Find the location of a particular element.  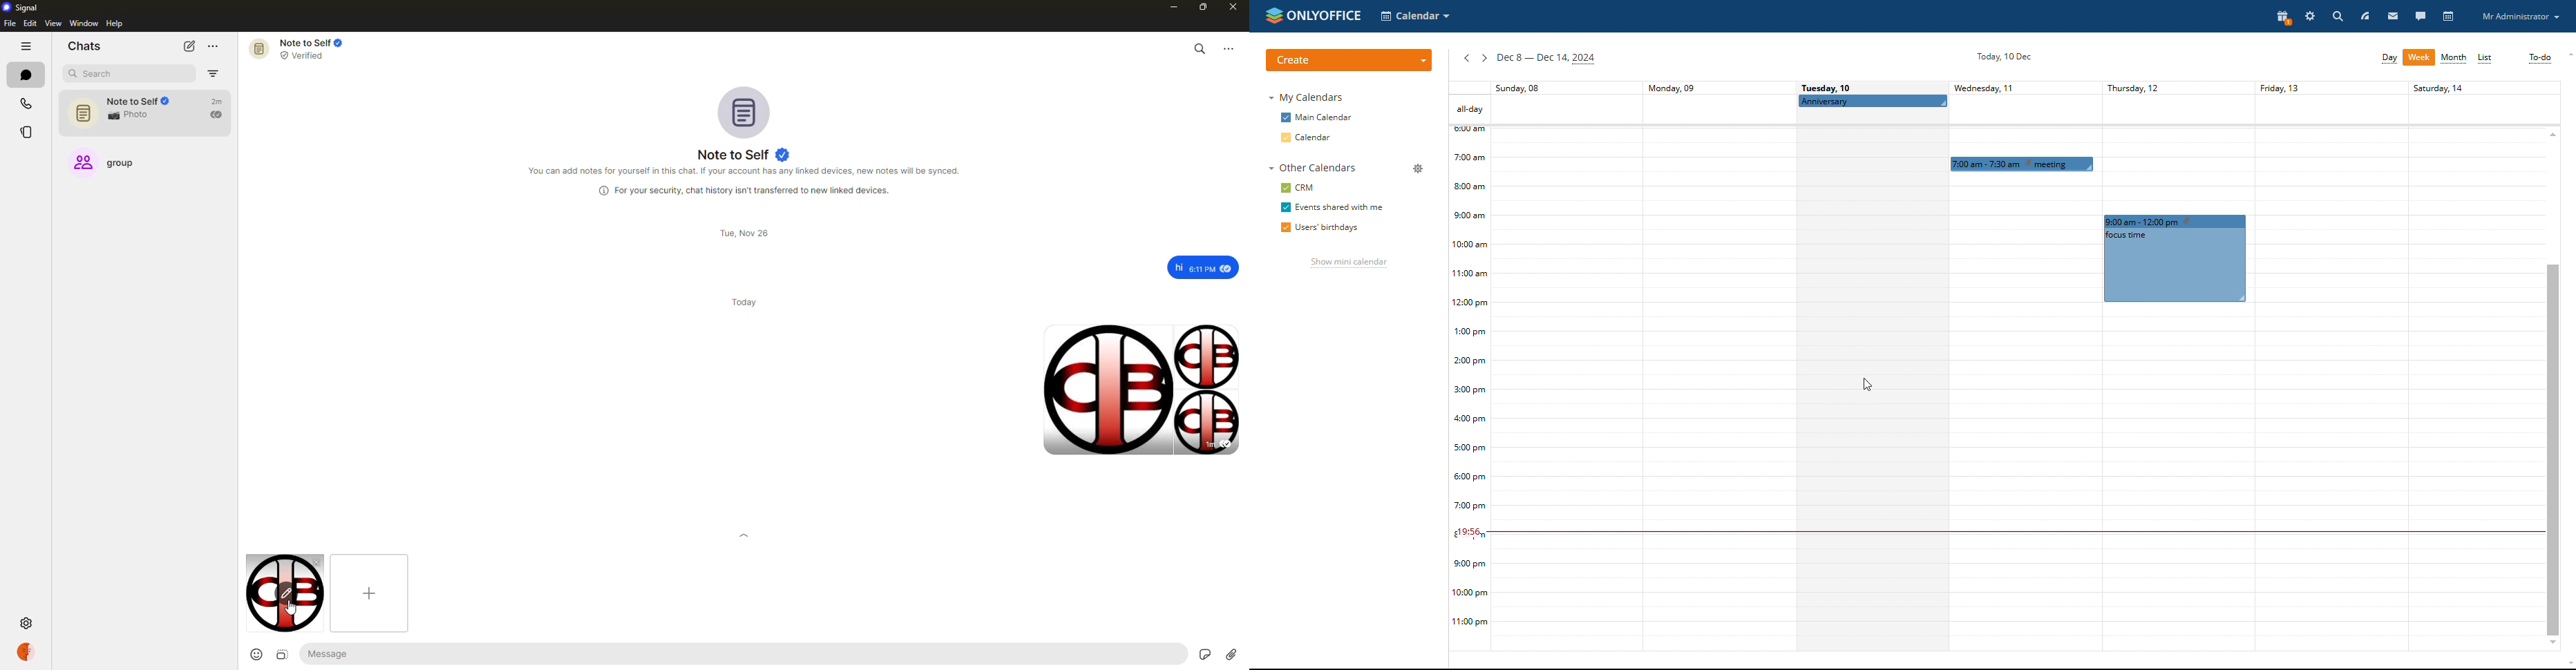

manage is located at coordinates (1419, 169).